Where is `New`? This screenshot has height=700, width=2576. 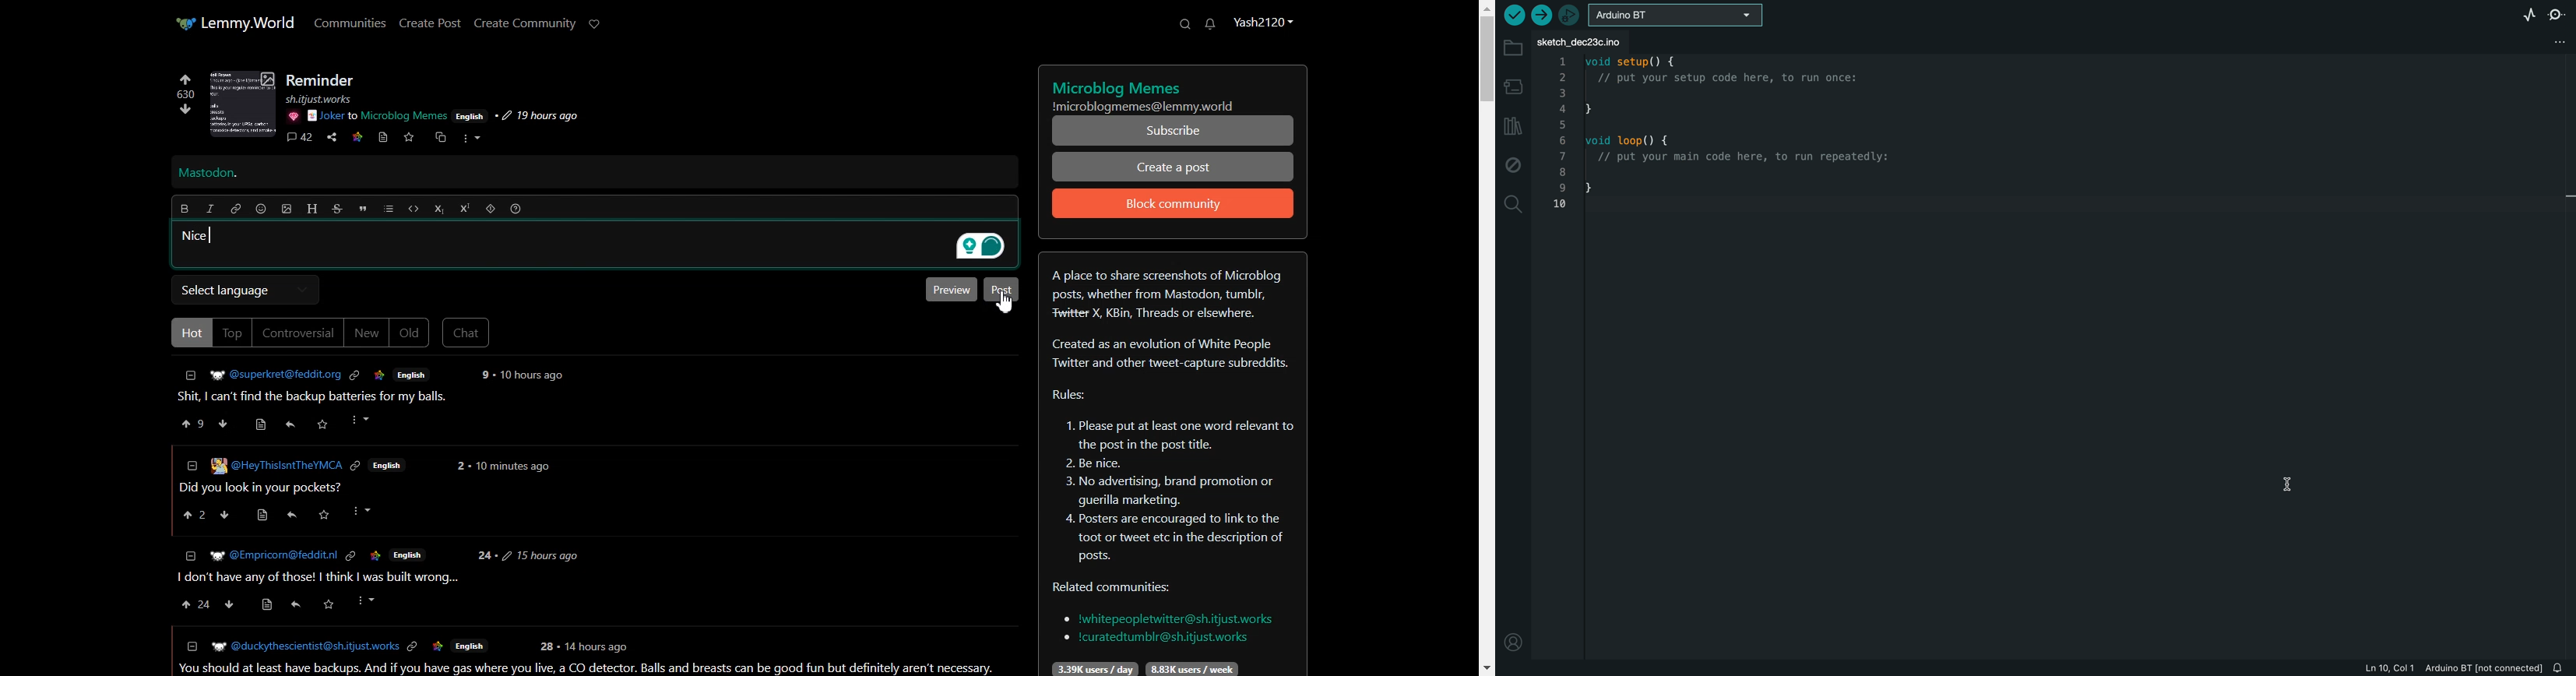
New is located at coordinates (366, 333).